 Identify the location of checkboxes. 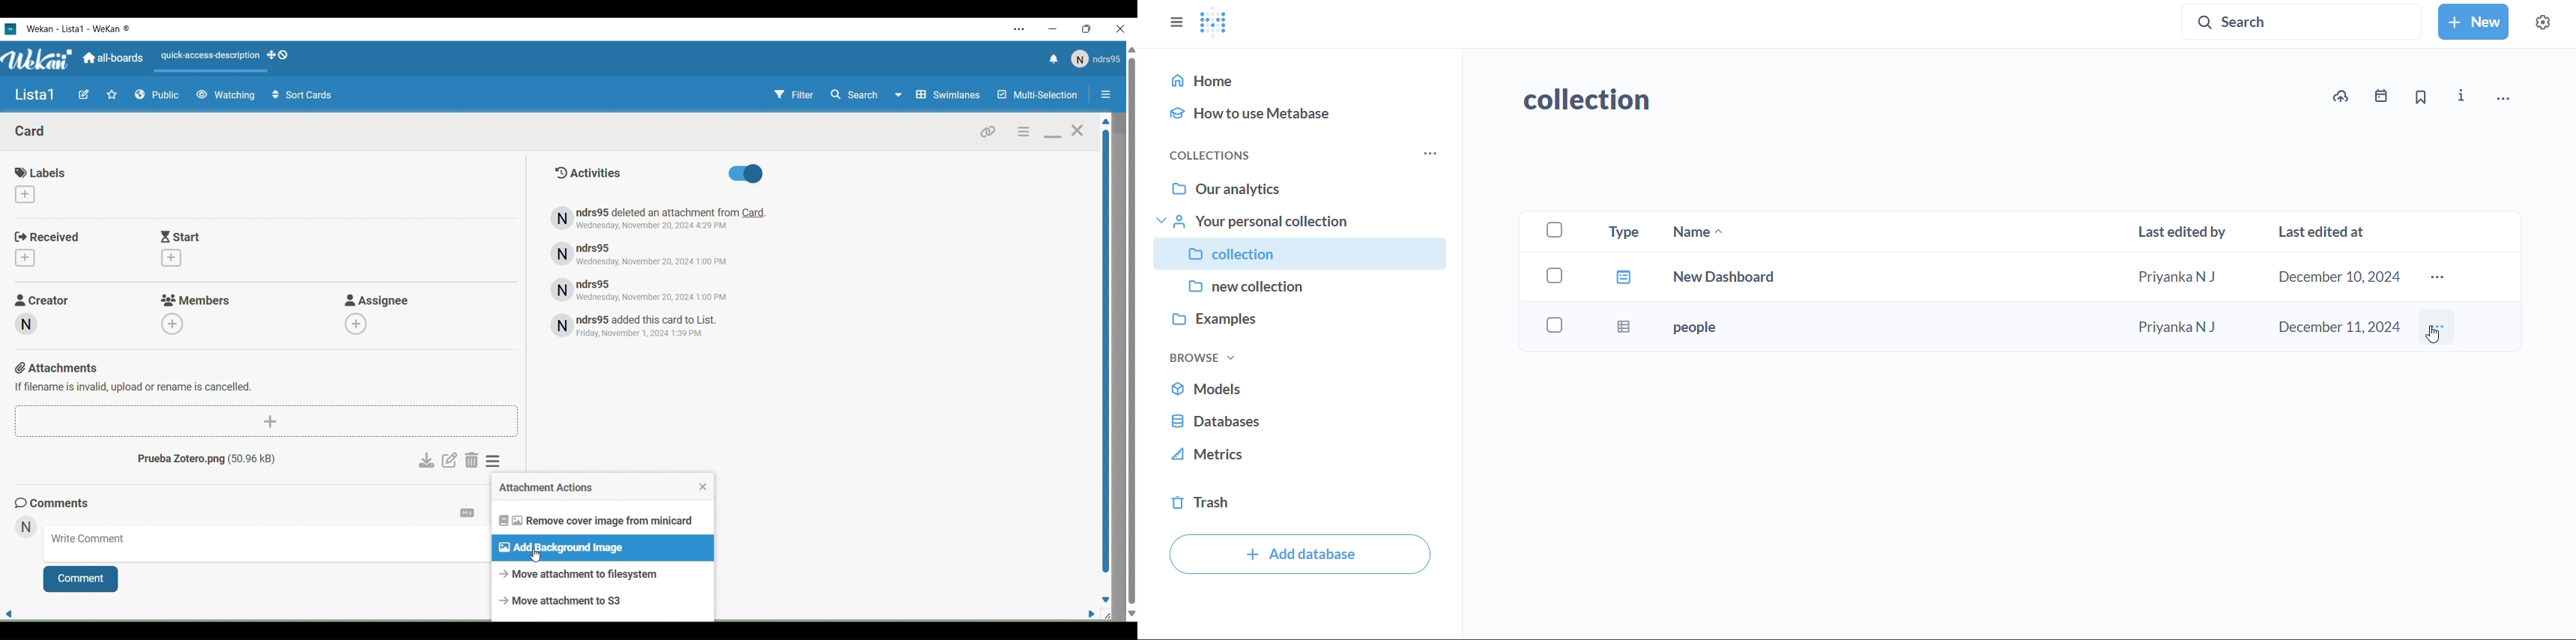
(1551, 279).